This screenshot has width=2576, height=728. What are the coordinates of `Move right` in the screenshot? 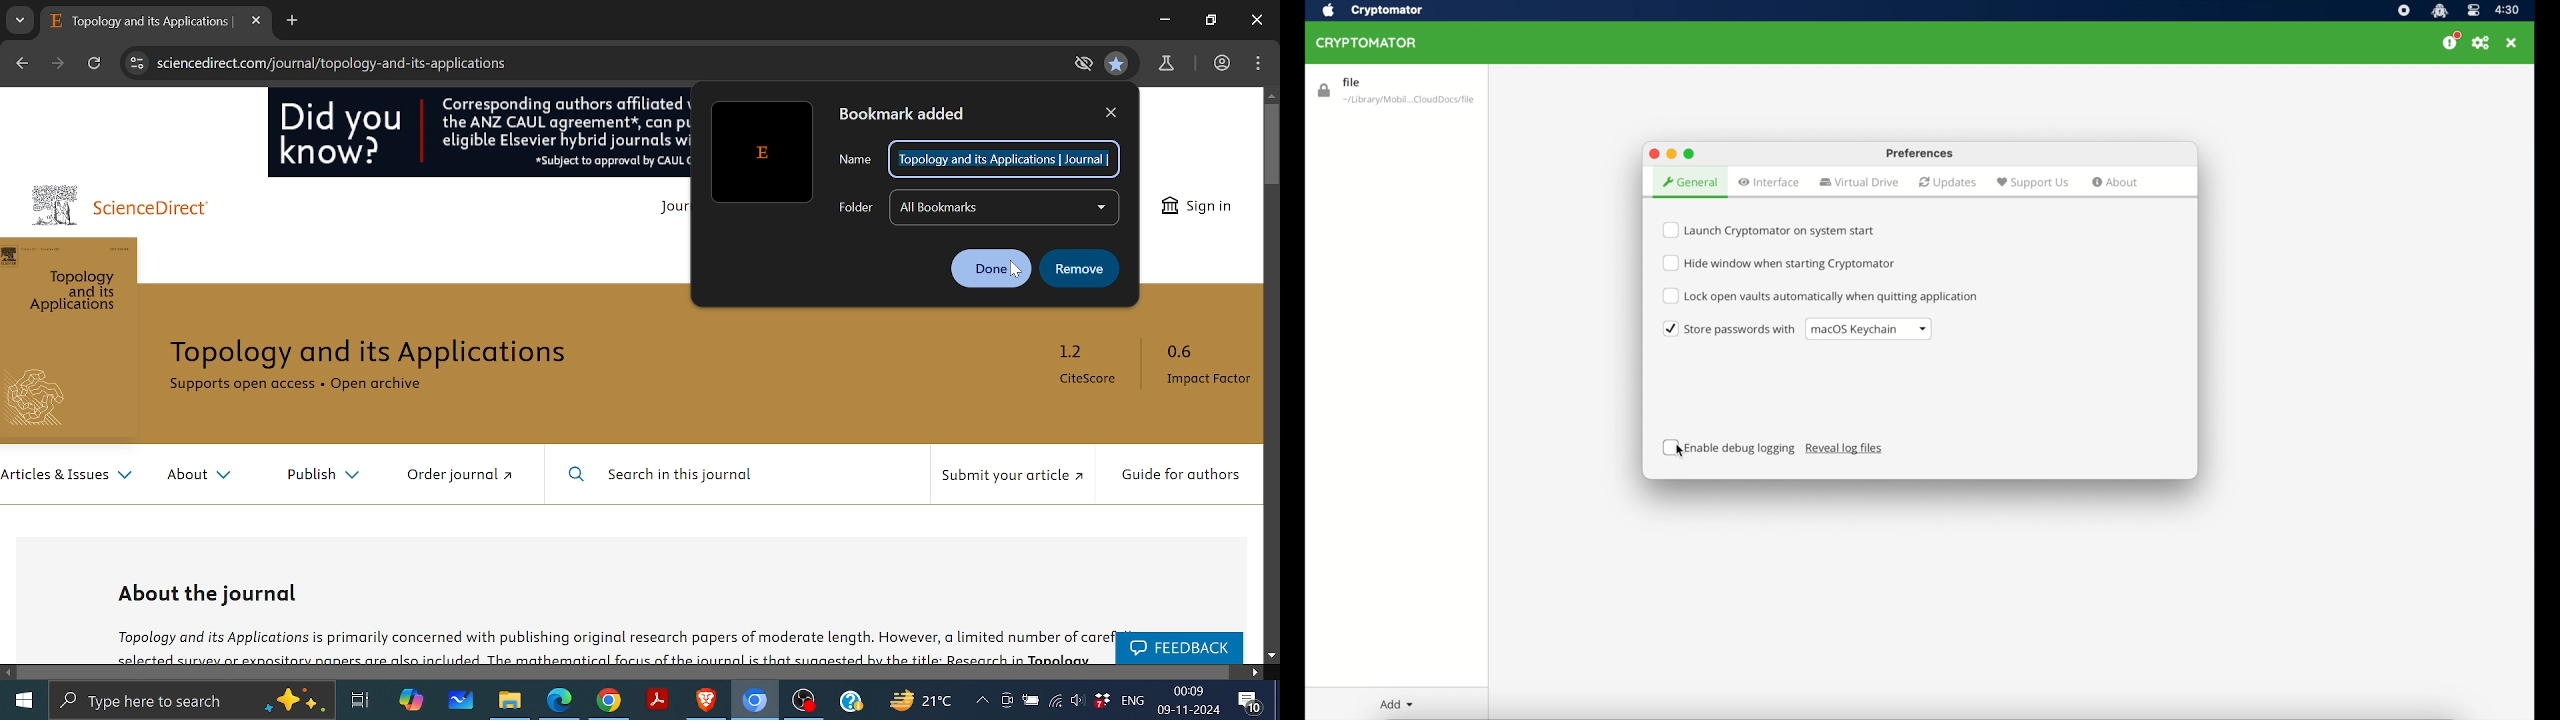 It's located at (1254, 672).